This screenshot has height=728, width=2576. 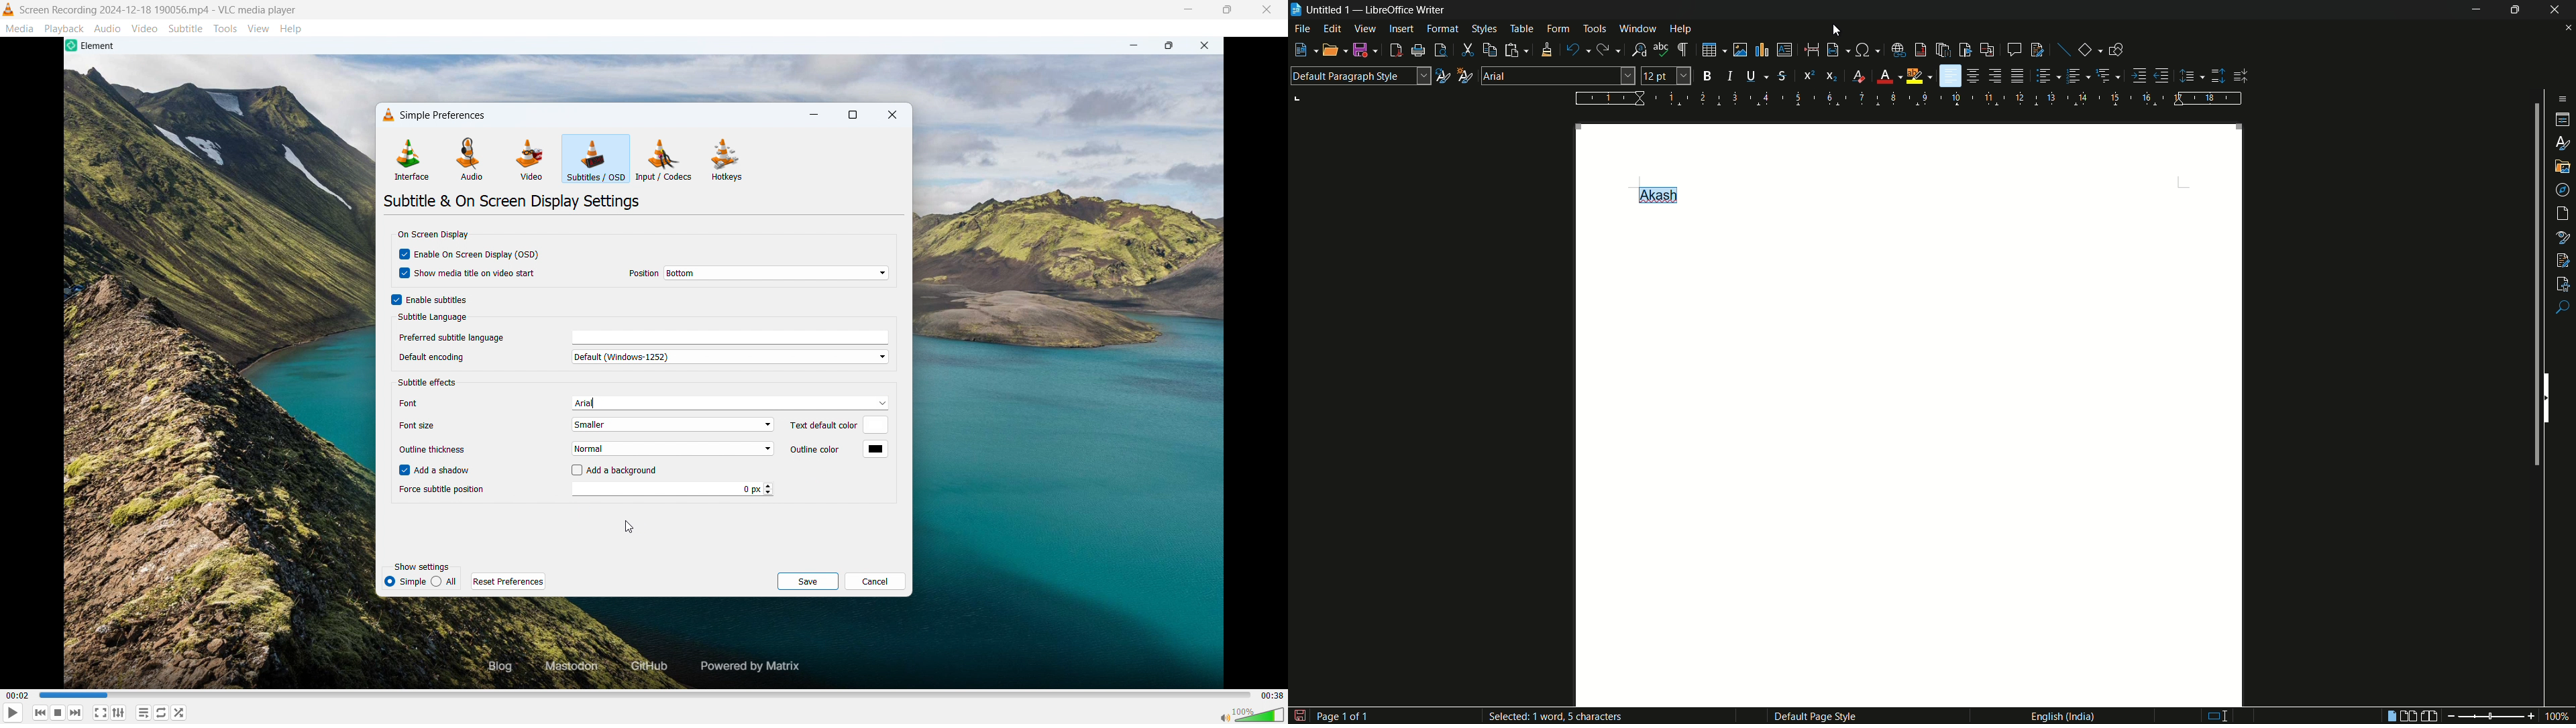 I want to click on find, so click(x=2563, y=308).